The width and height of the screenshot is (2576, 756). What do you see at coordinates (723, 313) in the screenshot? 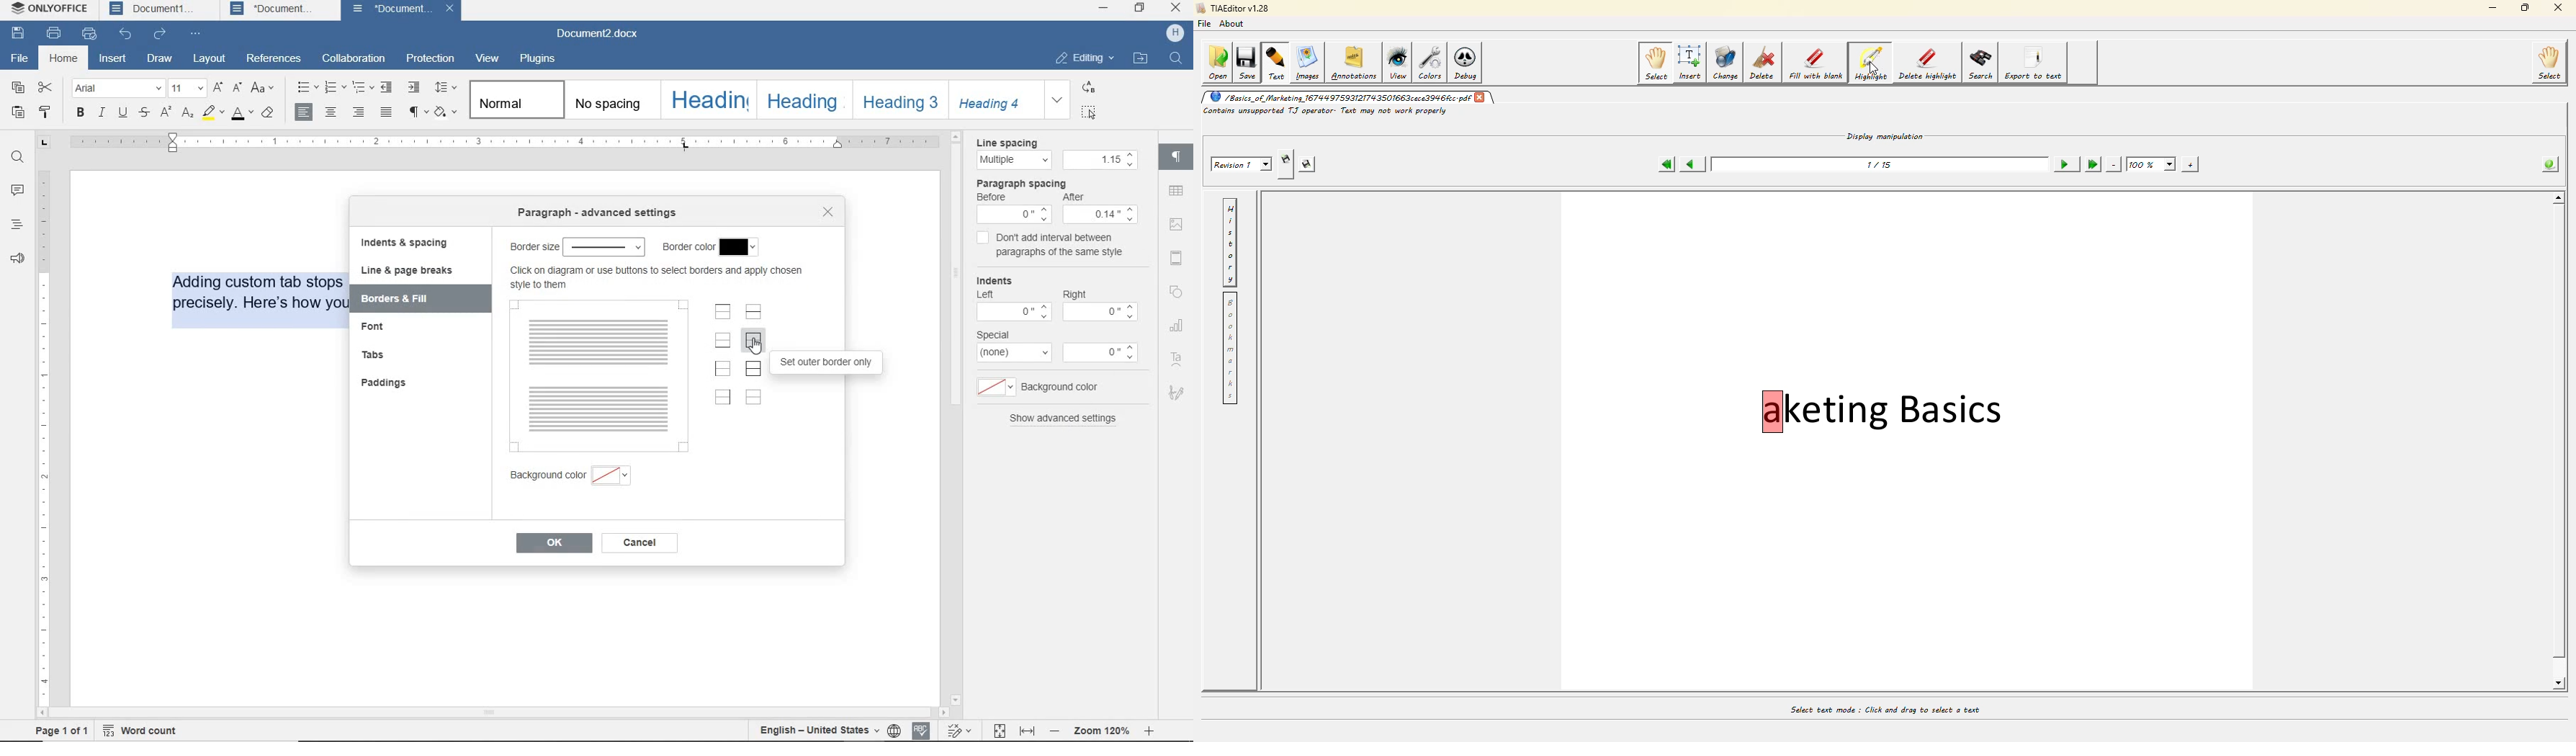
I see `set top borderonly` at bounding box center [723, 313].